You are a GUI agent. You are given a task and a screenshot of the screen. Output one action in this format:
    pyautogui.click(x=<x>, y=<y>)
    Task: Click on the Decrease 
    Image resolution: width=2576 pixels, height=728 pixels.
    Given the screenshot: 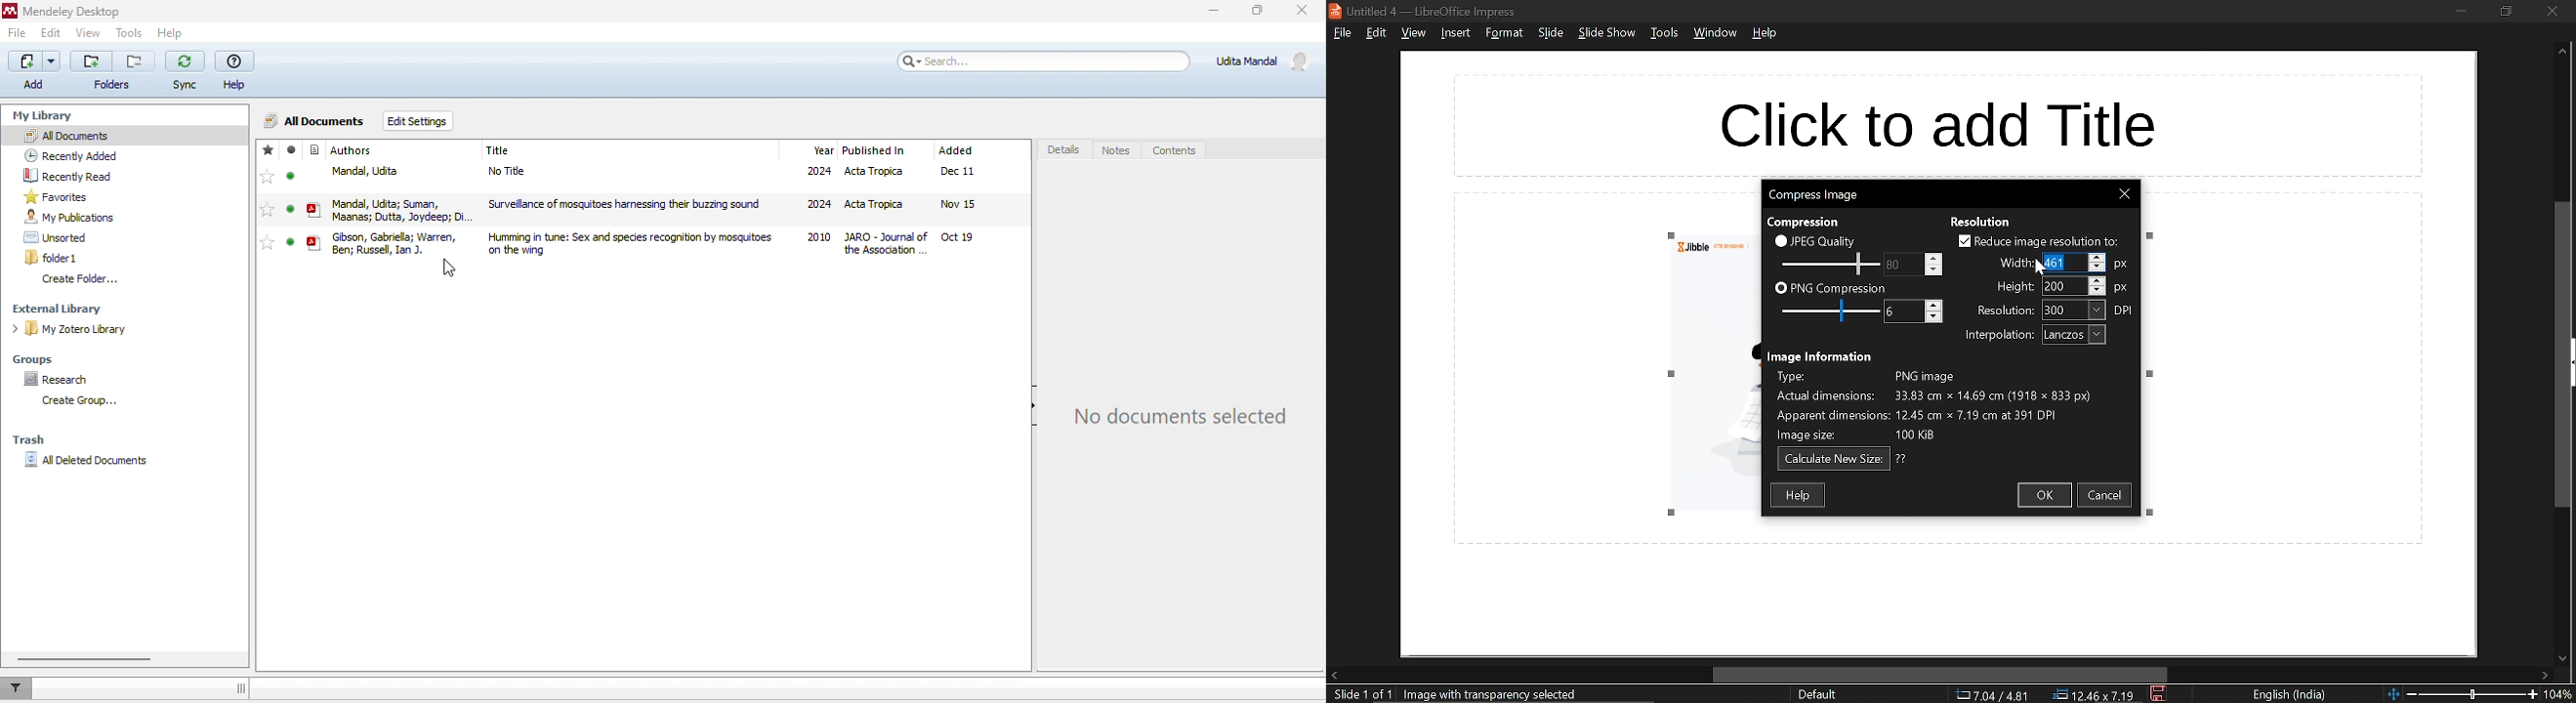 What is the action you would take?
    pyautogui.click(x=2098, y=291)
    